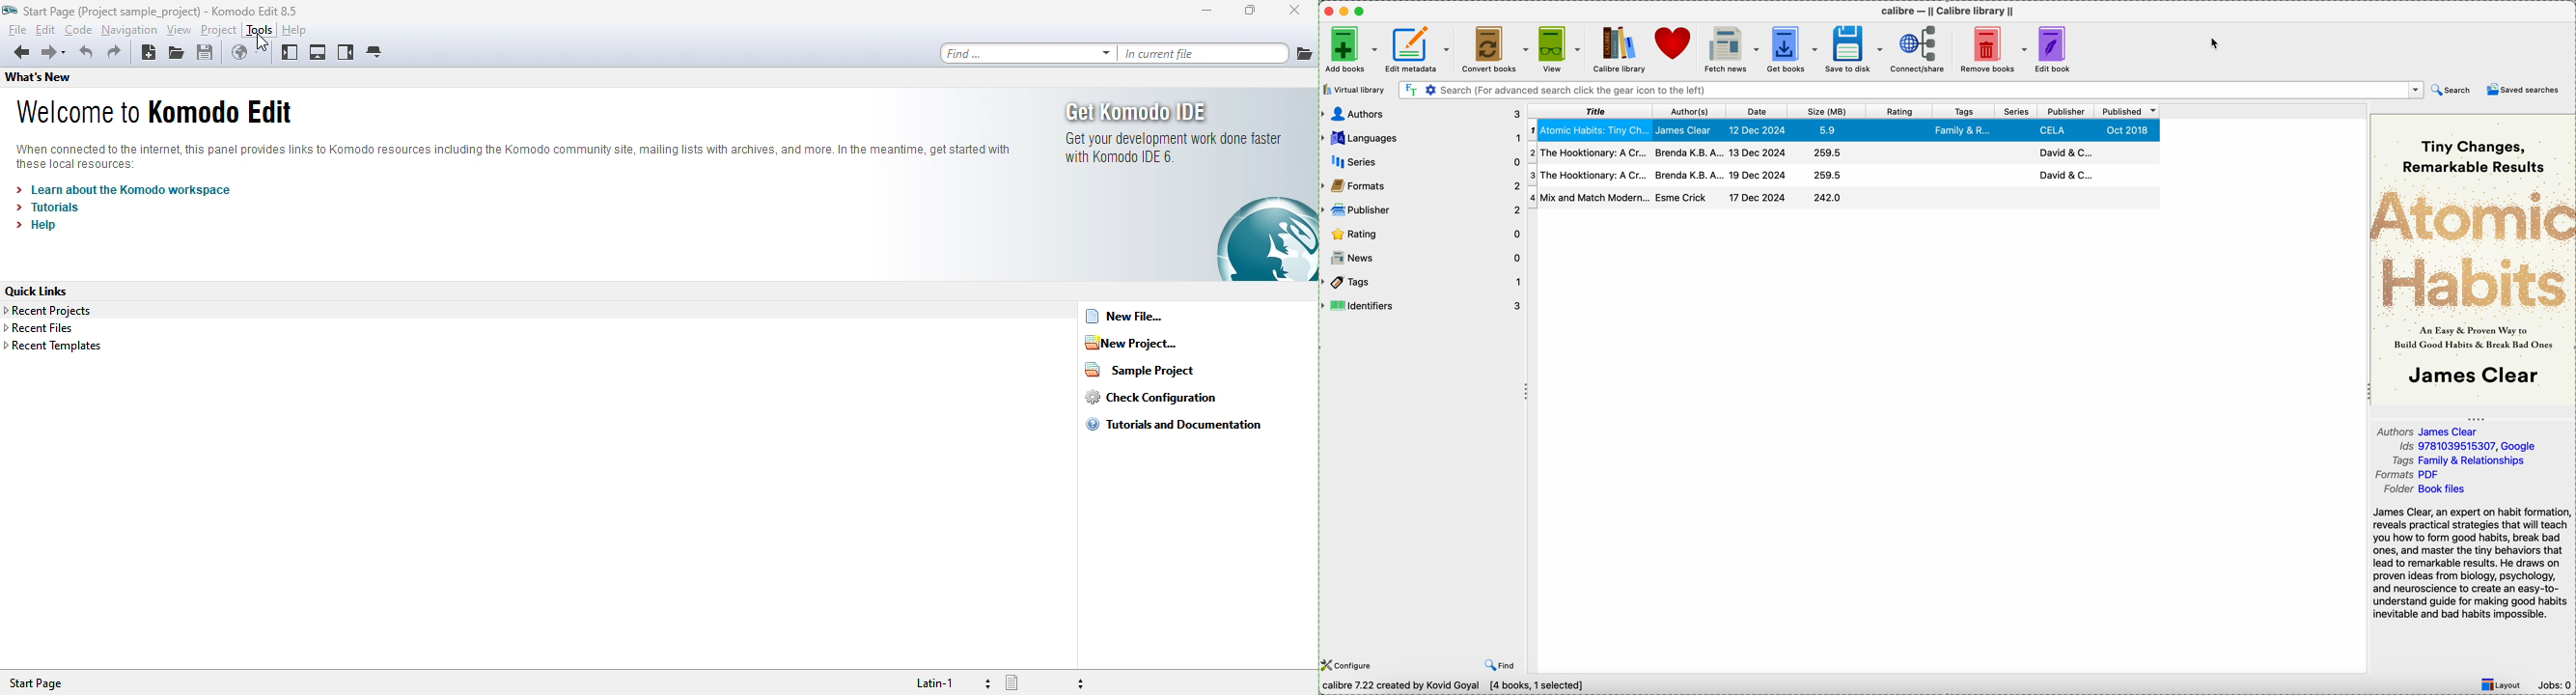 This screenshot has height=700, width=2576. What do you see at coordinates (2524, 90) in the screenshot?
I see `saved searches` at bounding box center [2524, 90].